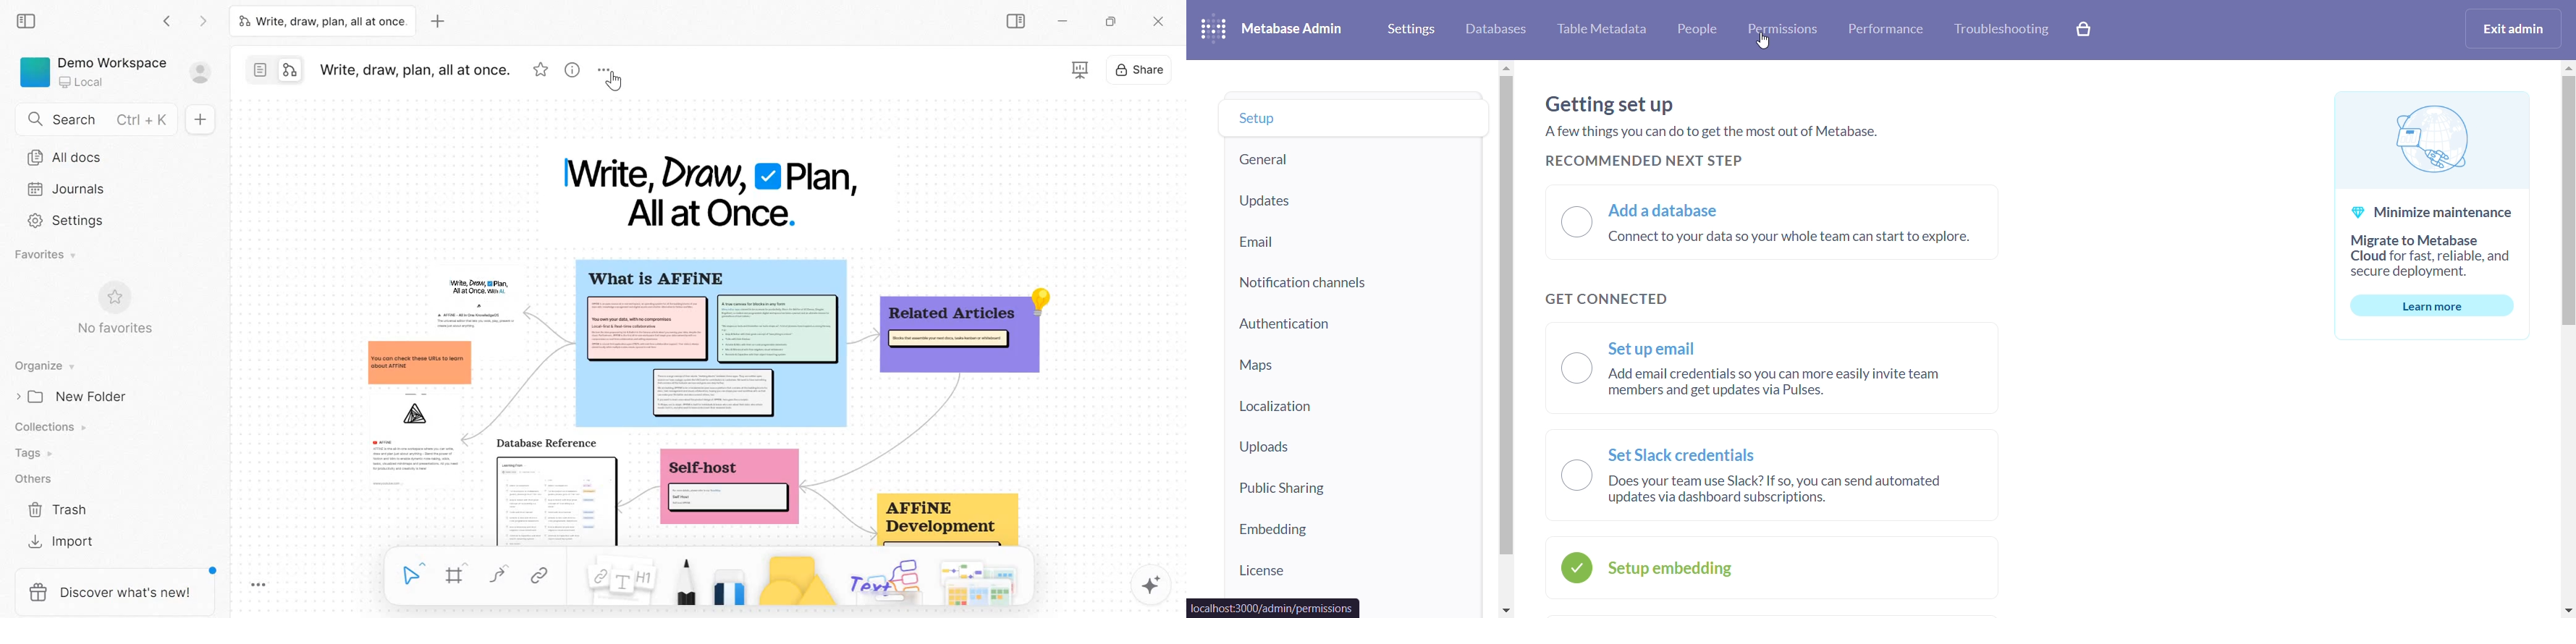 The image size is (2576, 644). What do you see at coordinates (200, 24) in the screenshot?
I see `Go forward` at bounding box center [200, 24].